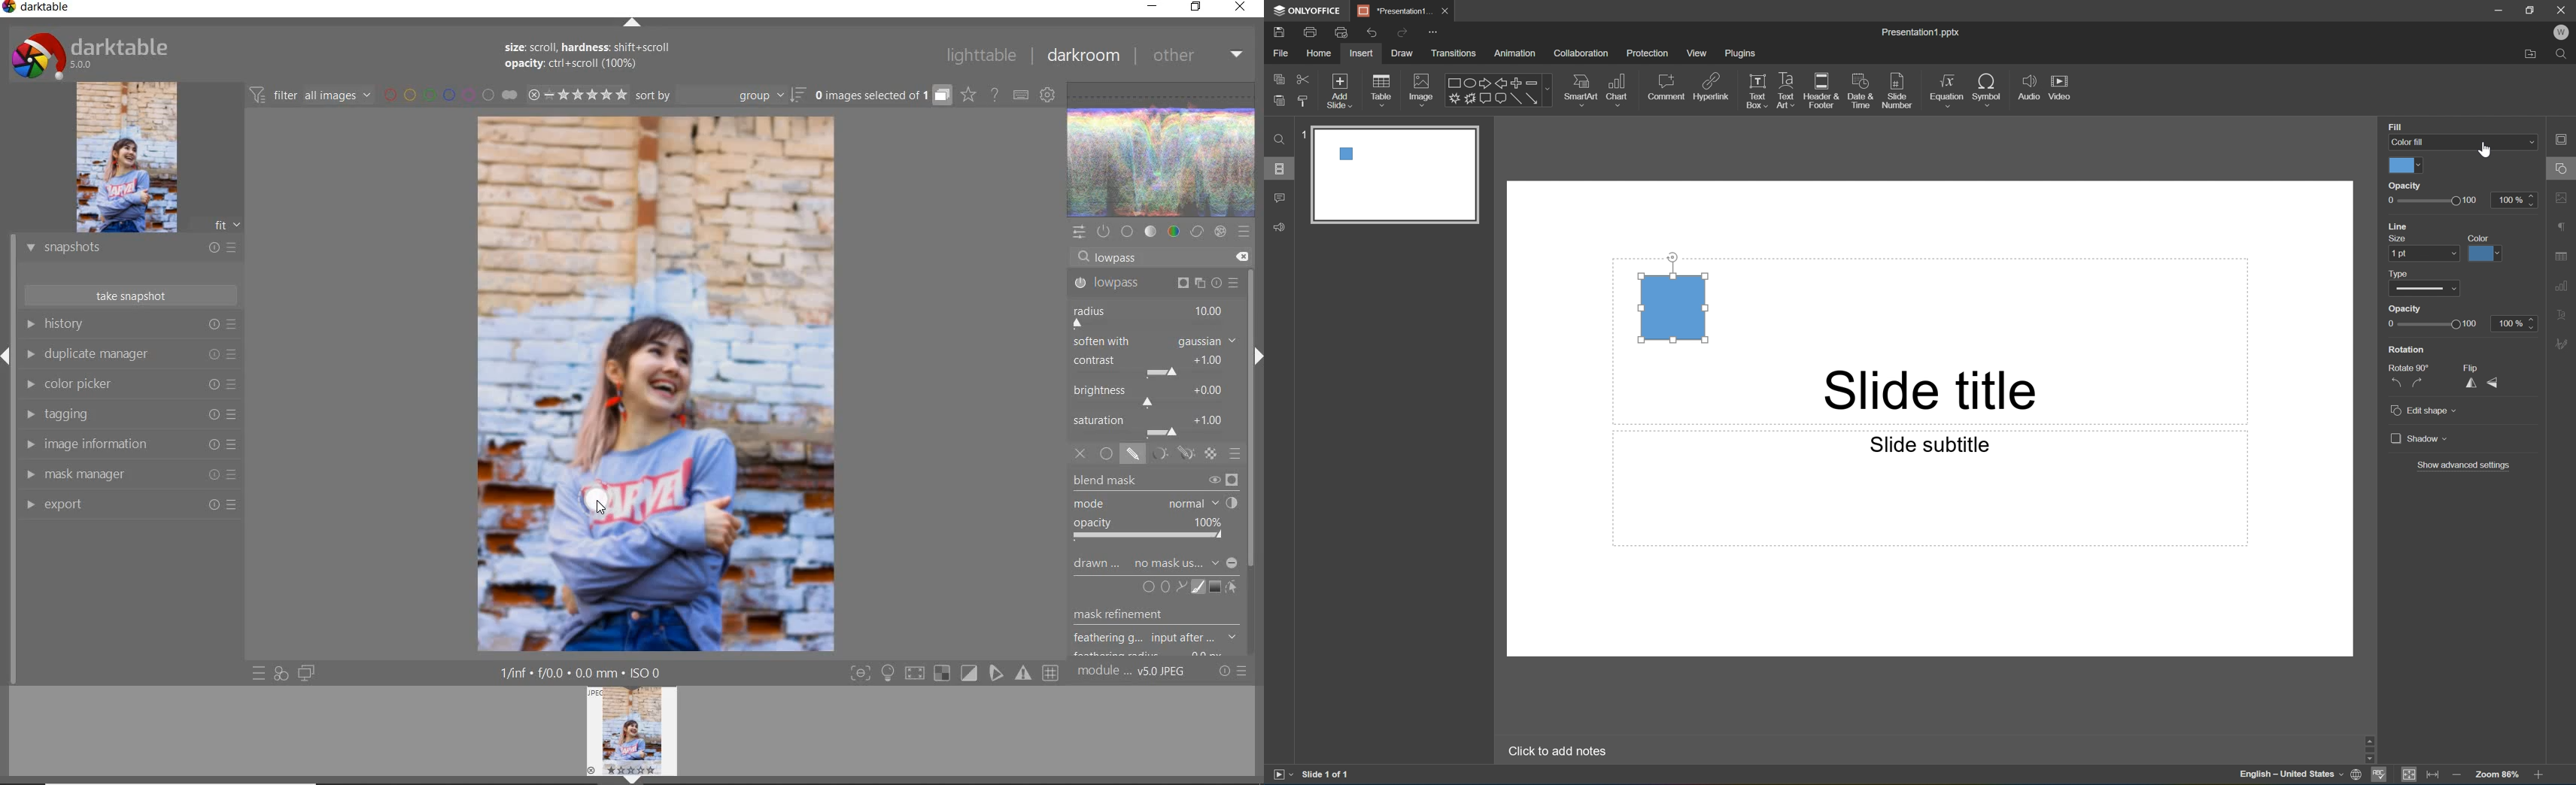 This screenshot has width=2576, height=812. I want to click on Drop Down, so click(2451, 254).